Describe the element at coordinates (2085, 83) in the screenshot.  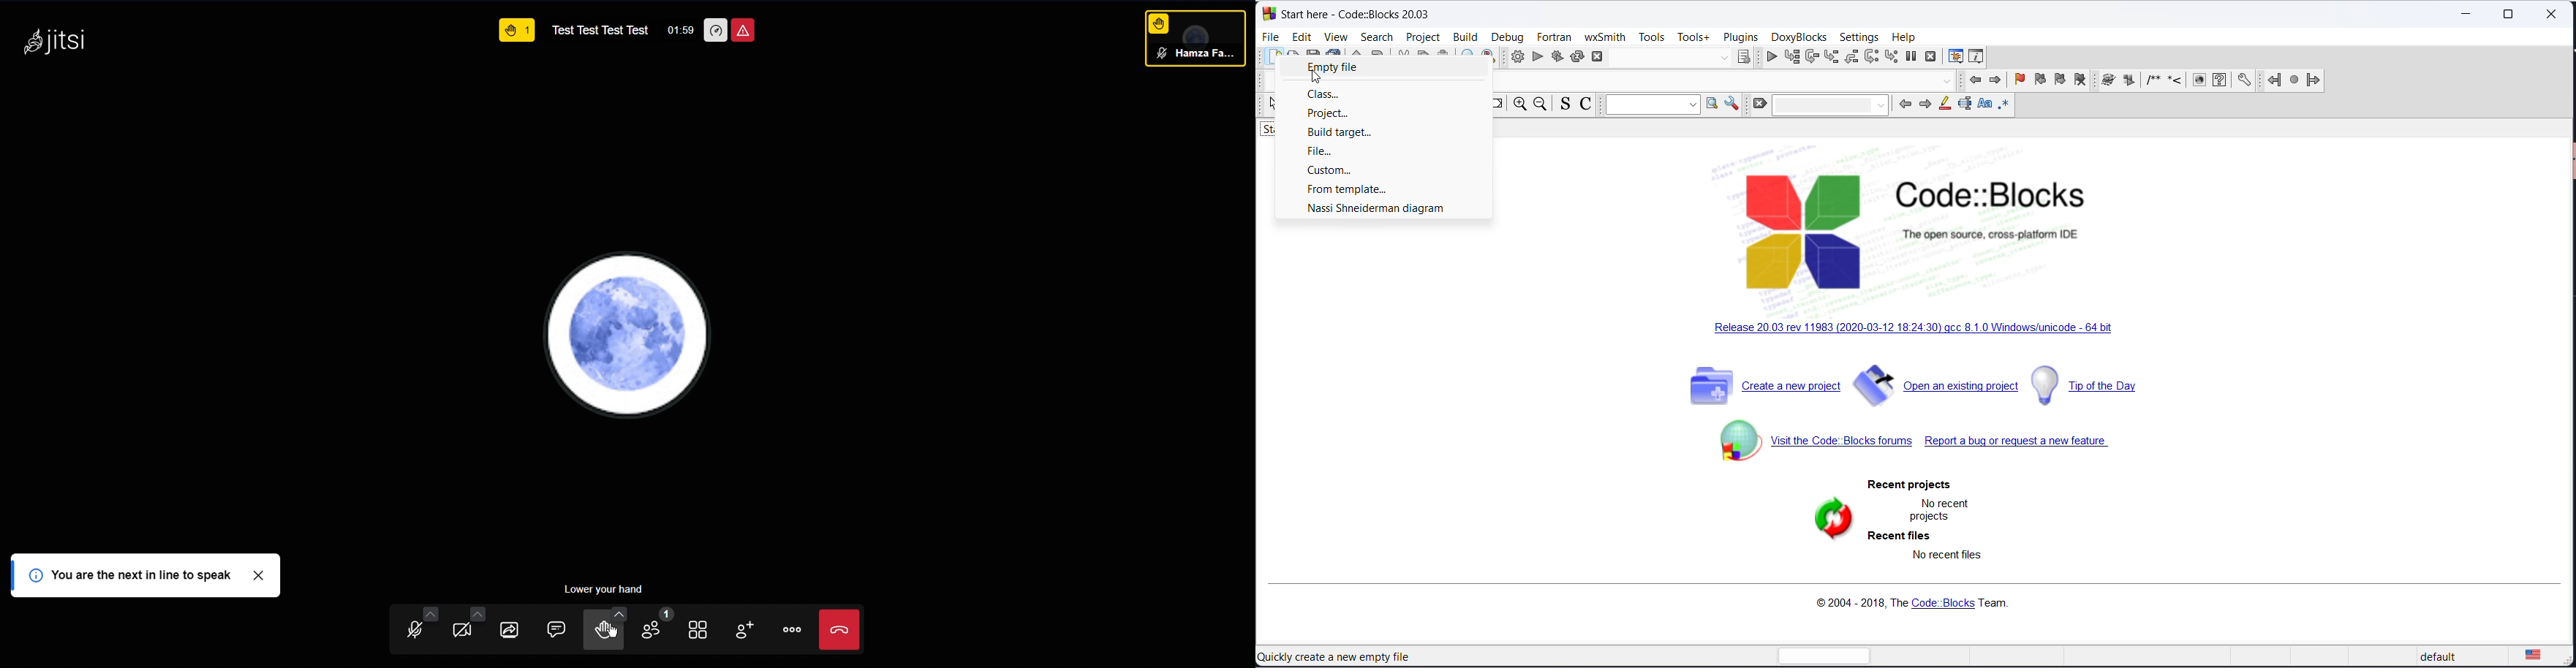
I see `remove bookmark` at that location.